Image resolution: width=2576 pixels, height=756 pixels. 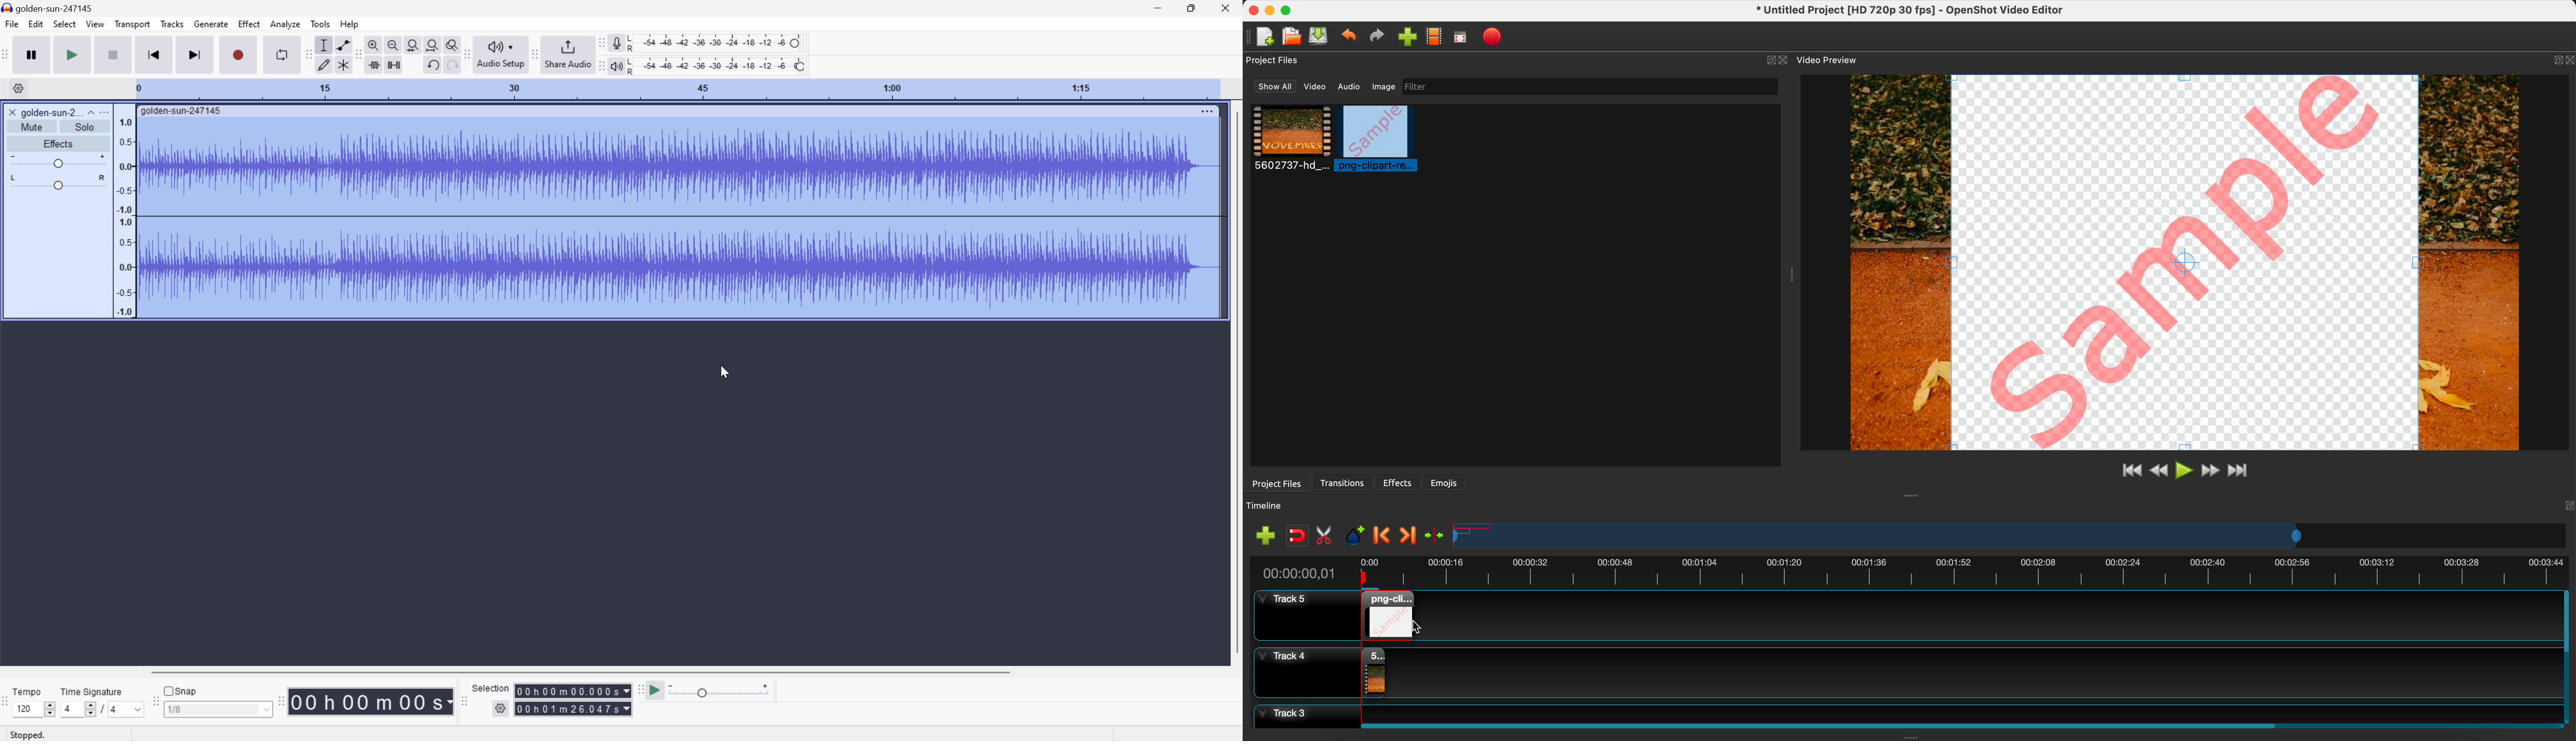 I want to click on file name, so click(x=1904, y=12).